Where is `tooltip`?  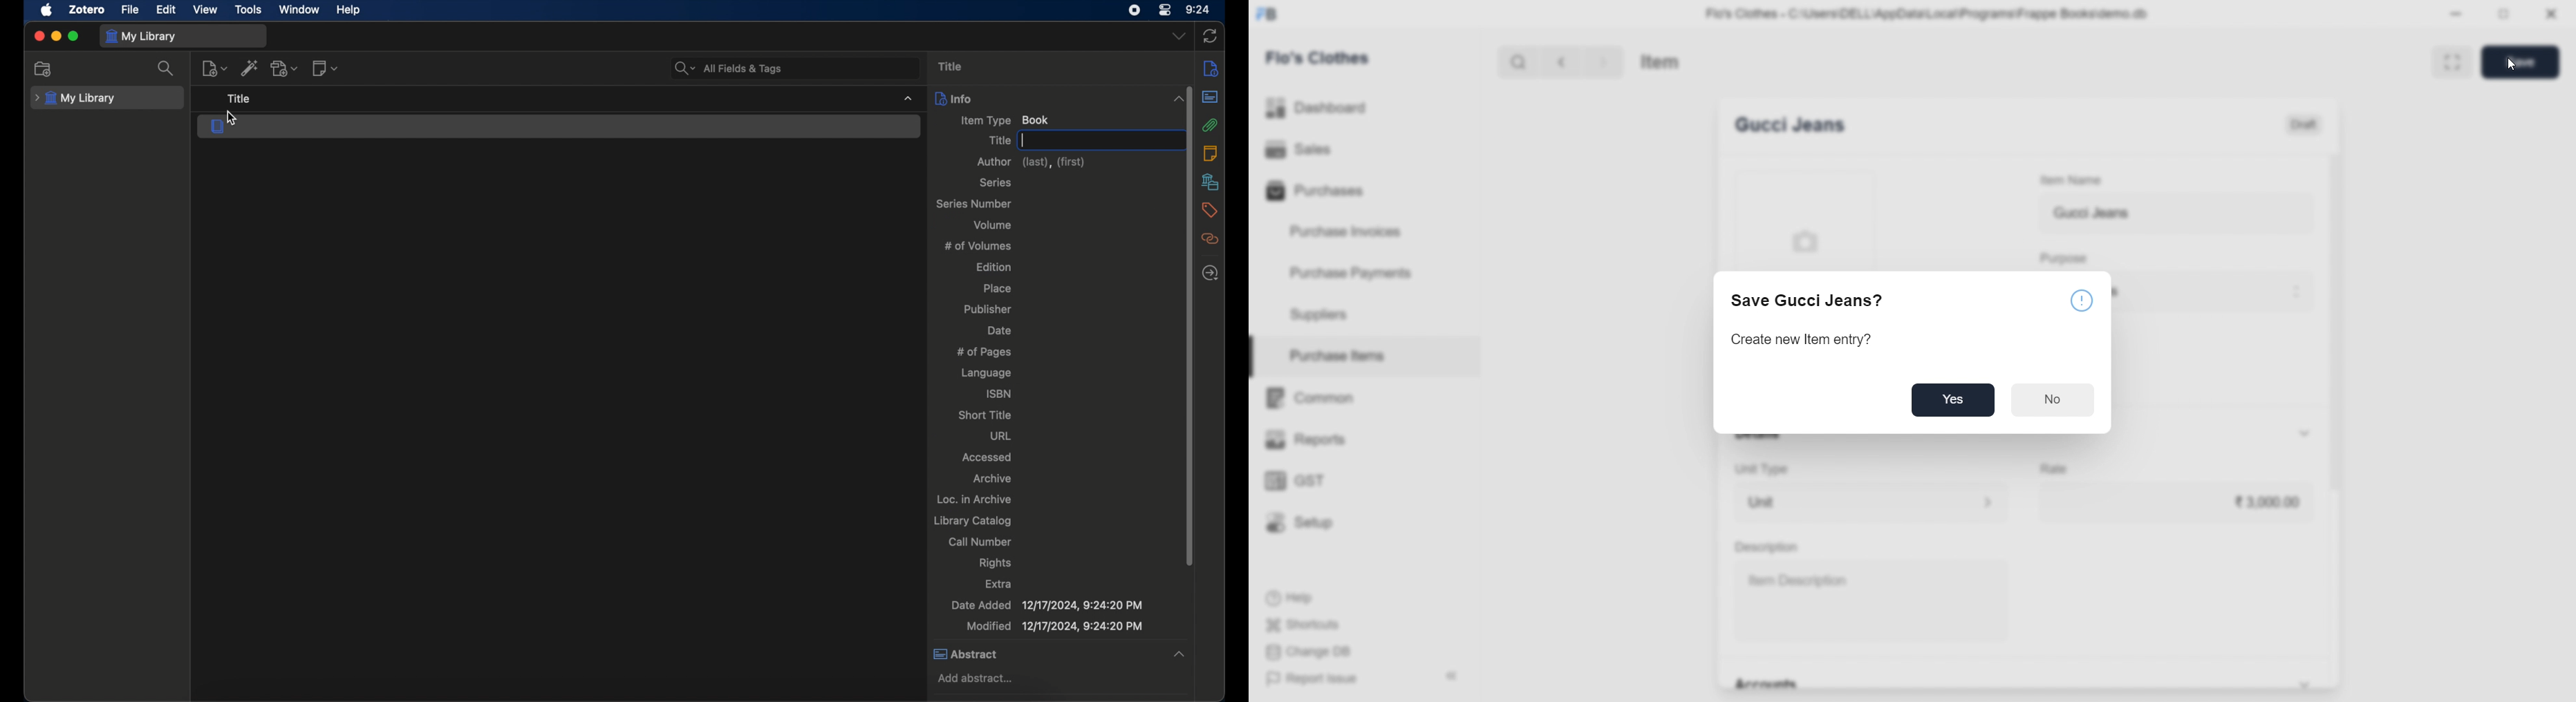 tooltip is located at coordinates (247, 98).